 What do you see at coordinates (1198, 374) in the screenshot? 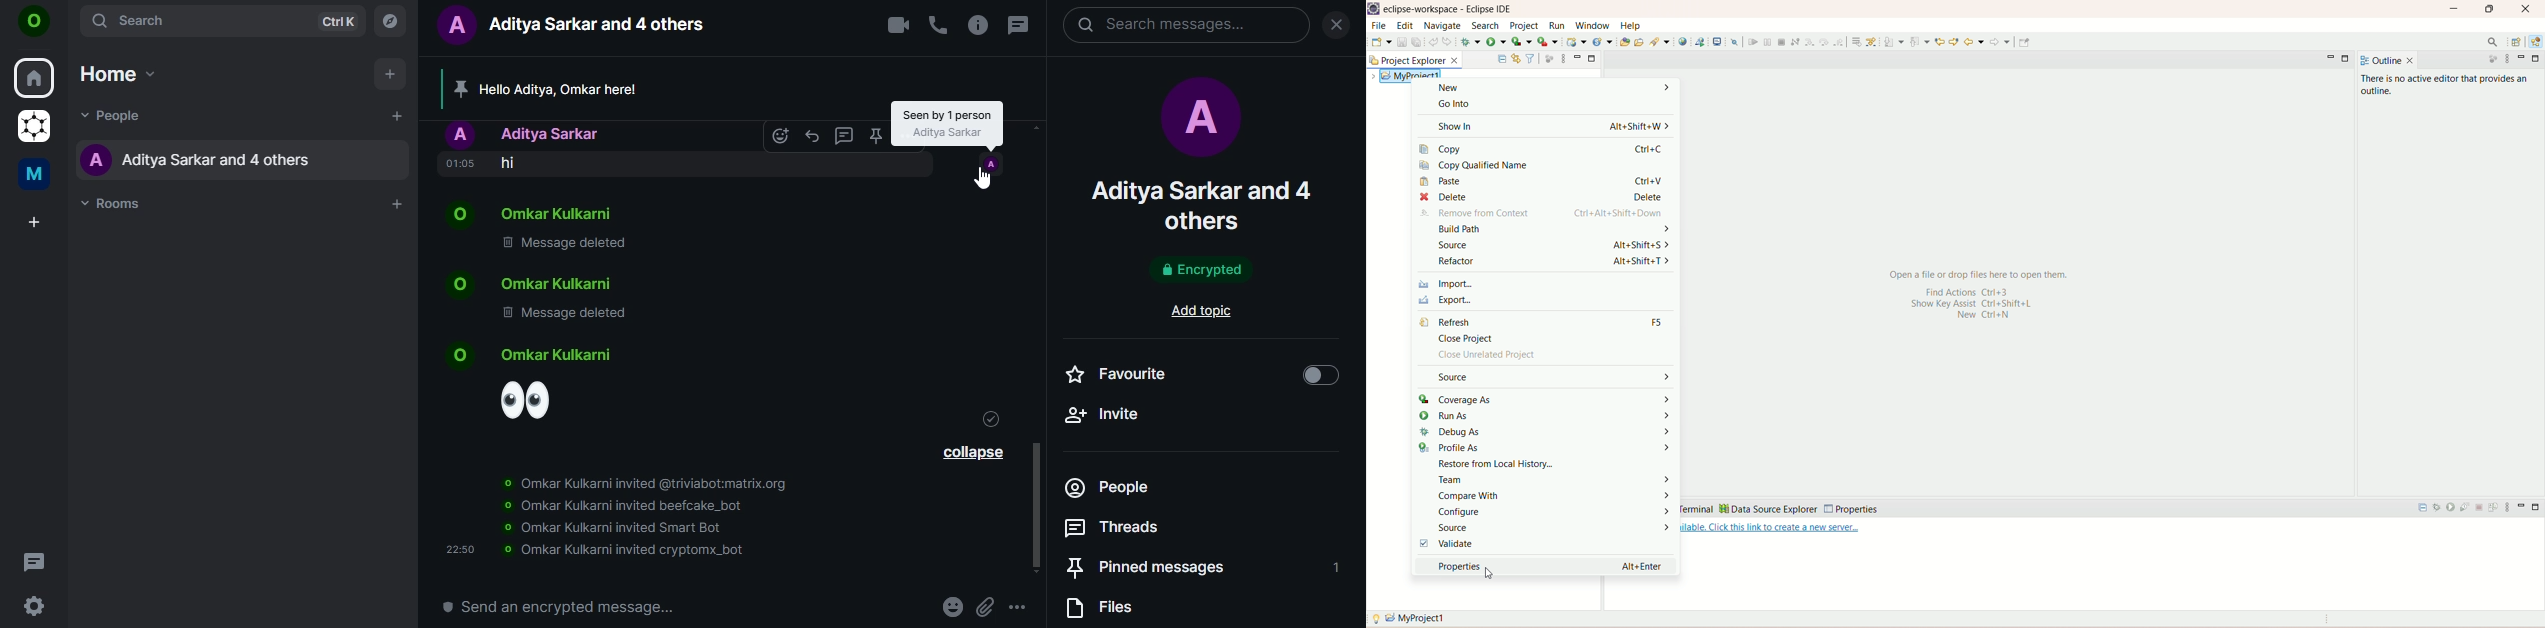
I see `favourite` at bounding box center [1198, 374].